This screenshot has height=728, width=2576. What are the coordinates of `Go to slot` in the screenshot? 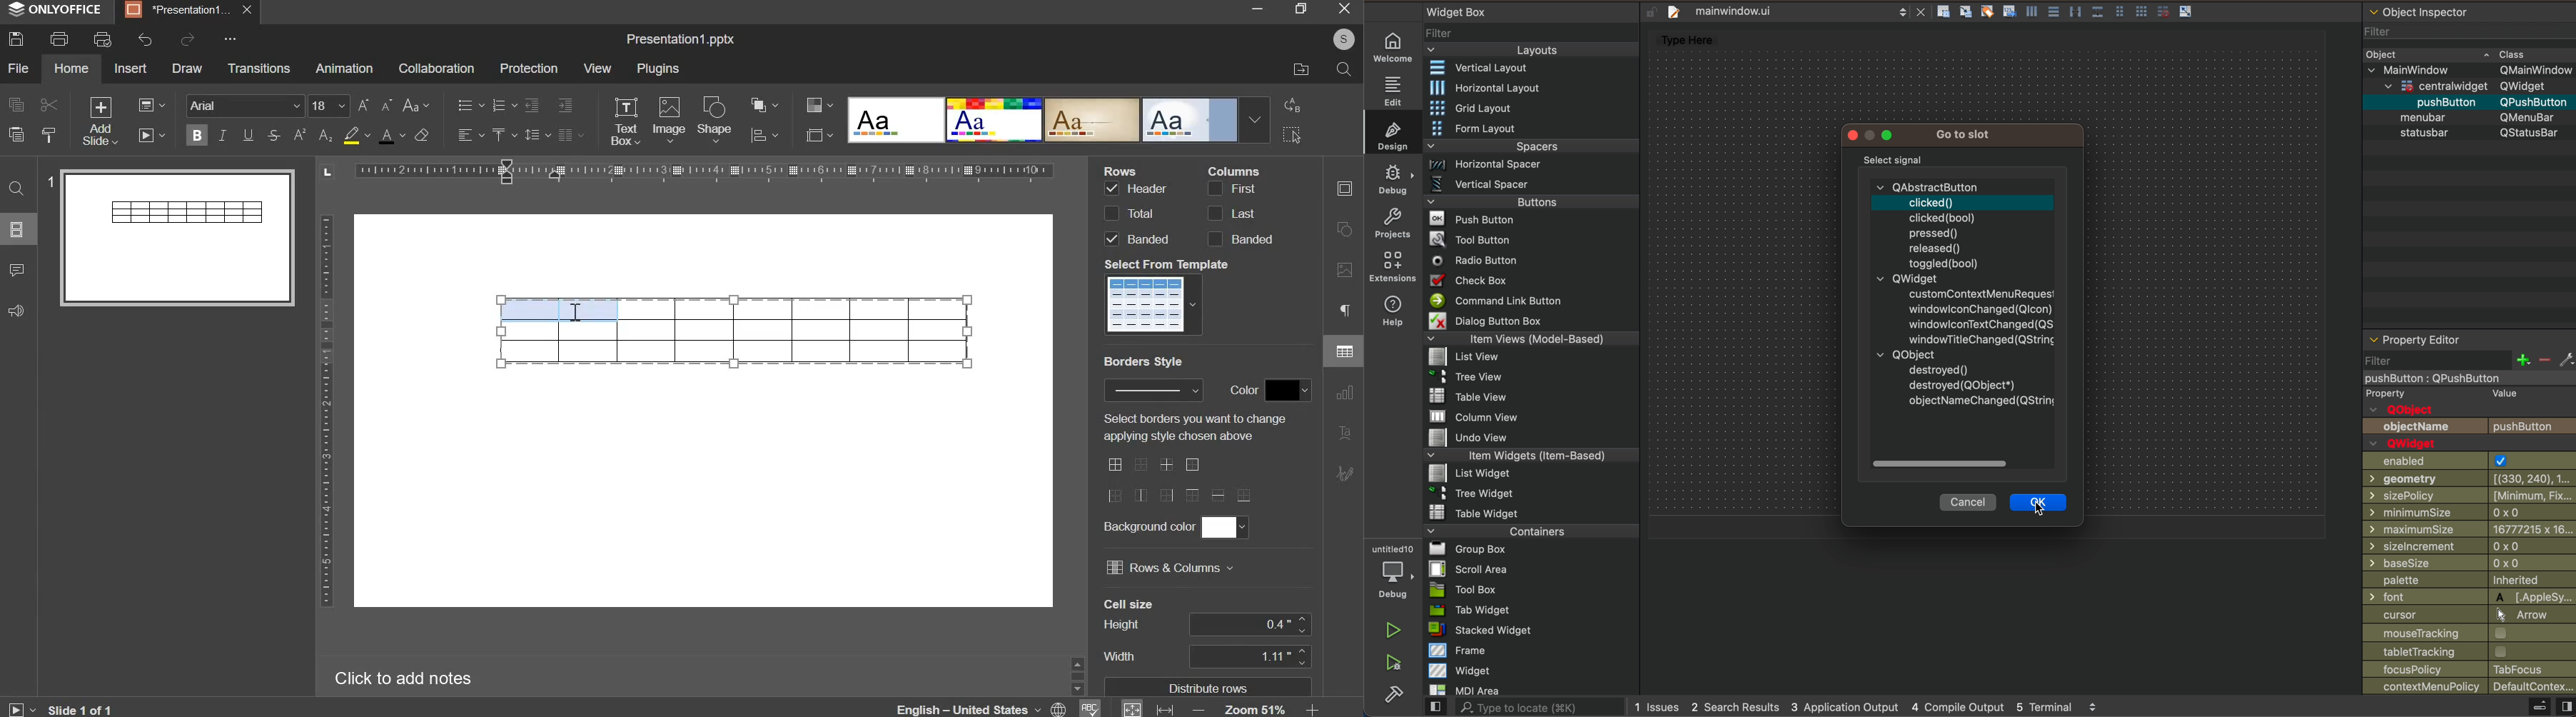 It's located at (1966, 132).